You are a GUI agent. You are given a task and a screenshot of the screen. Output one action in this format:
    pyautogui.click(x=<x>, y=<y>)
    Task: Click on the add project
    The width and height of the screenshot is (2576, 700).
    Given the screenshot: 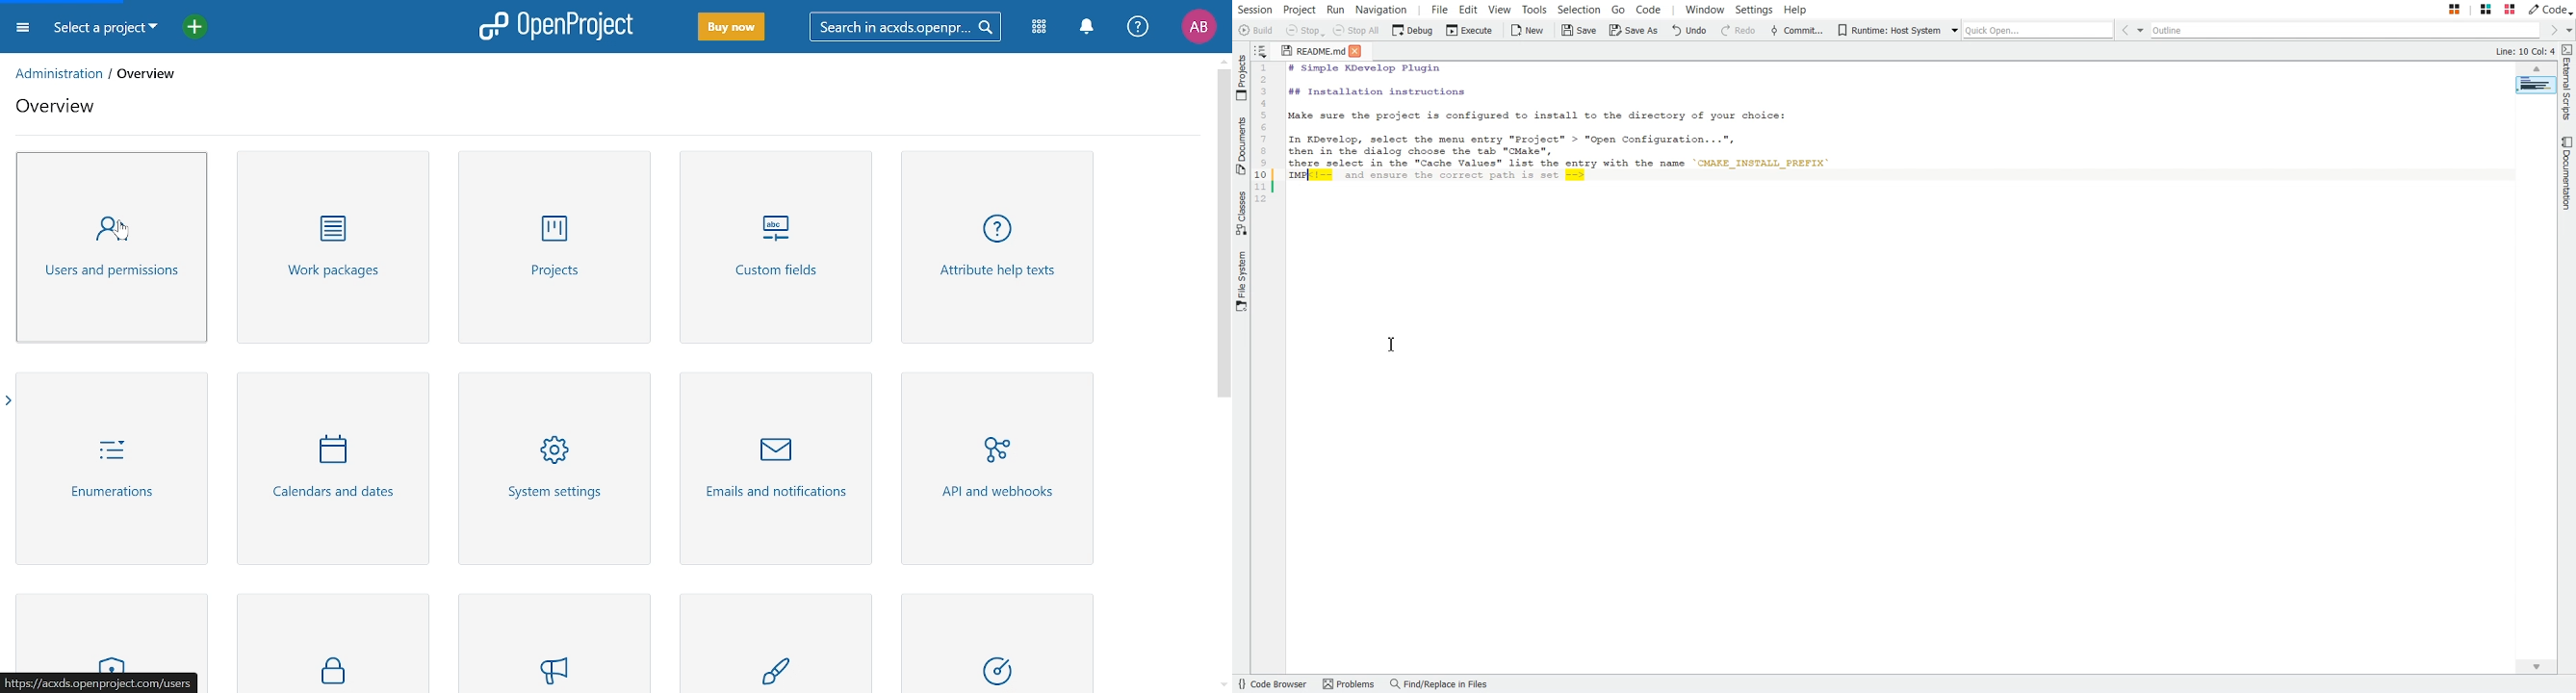 What is the action you would take?
    pyautogui.click(x=190, y=29)
    